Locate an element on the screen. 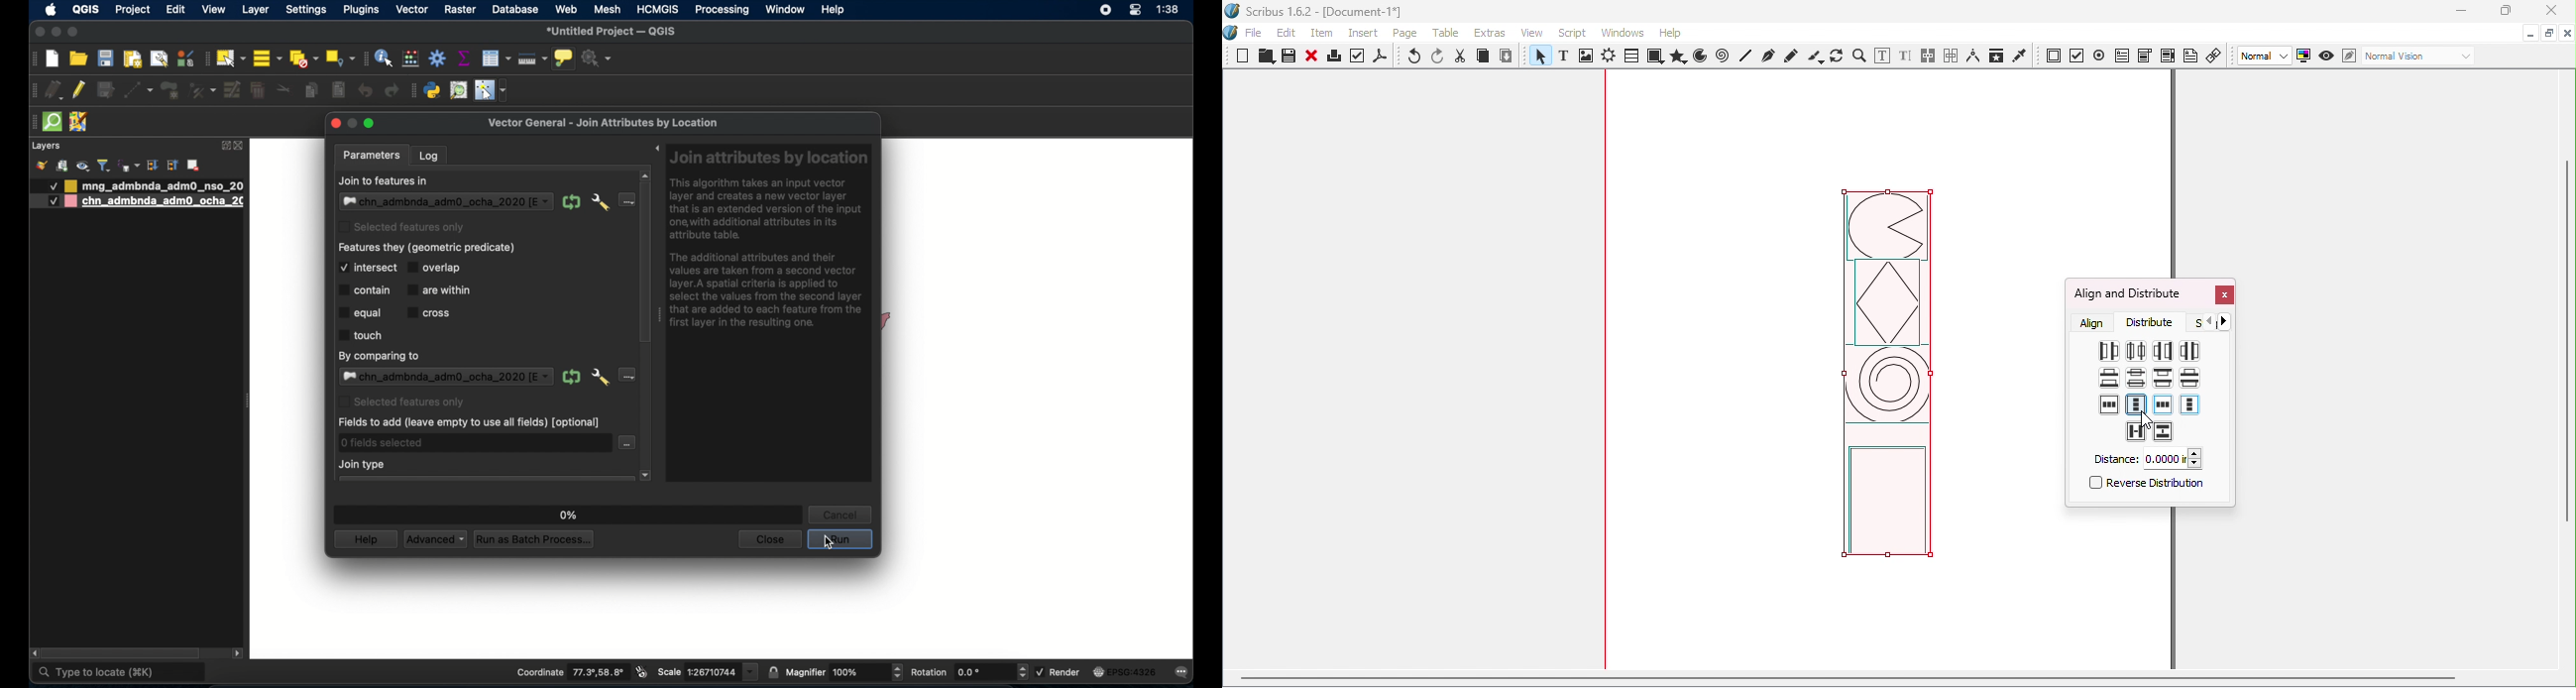  cursor is located at coordinates (828, 543).